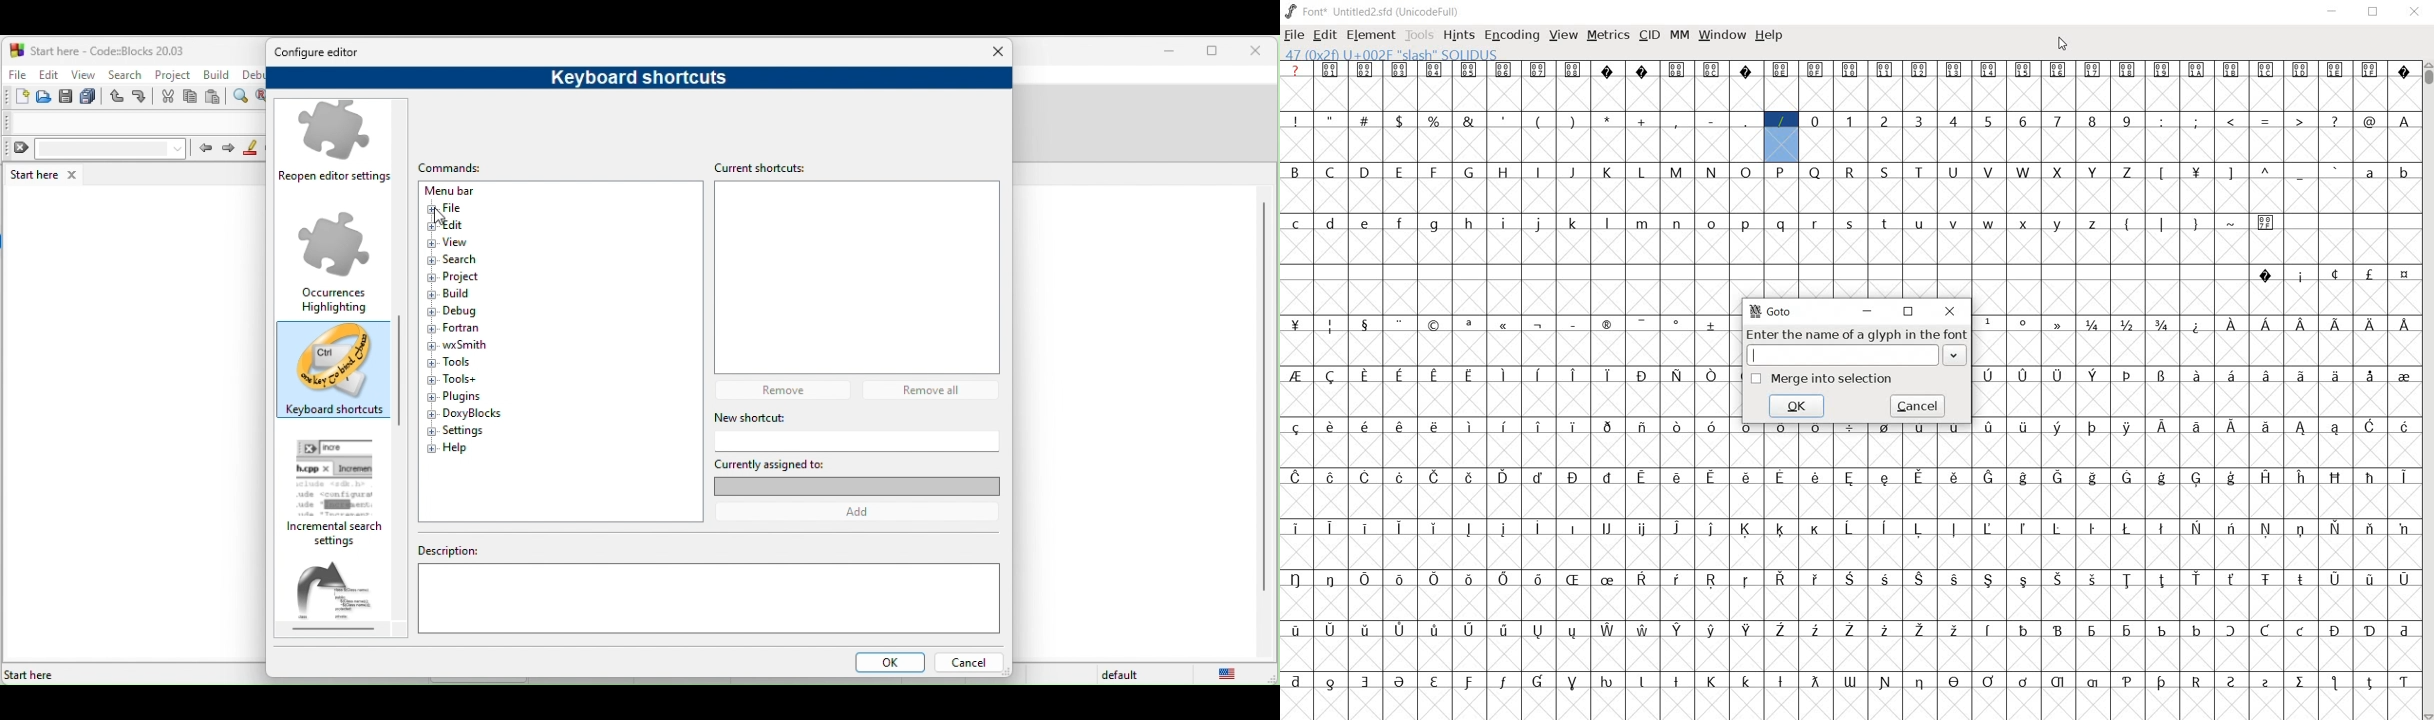  Describe the element at coordinates (1538, 375) in the screenshot. I see `glyph` at that location.